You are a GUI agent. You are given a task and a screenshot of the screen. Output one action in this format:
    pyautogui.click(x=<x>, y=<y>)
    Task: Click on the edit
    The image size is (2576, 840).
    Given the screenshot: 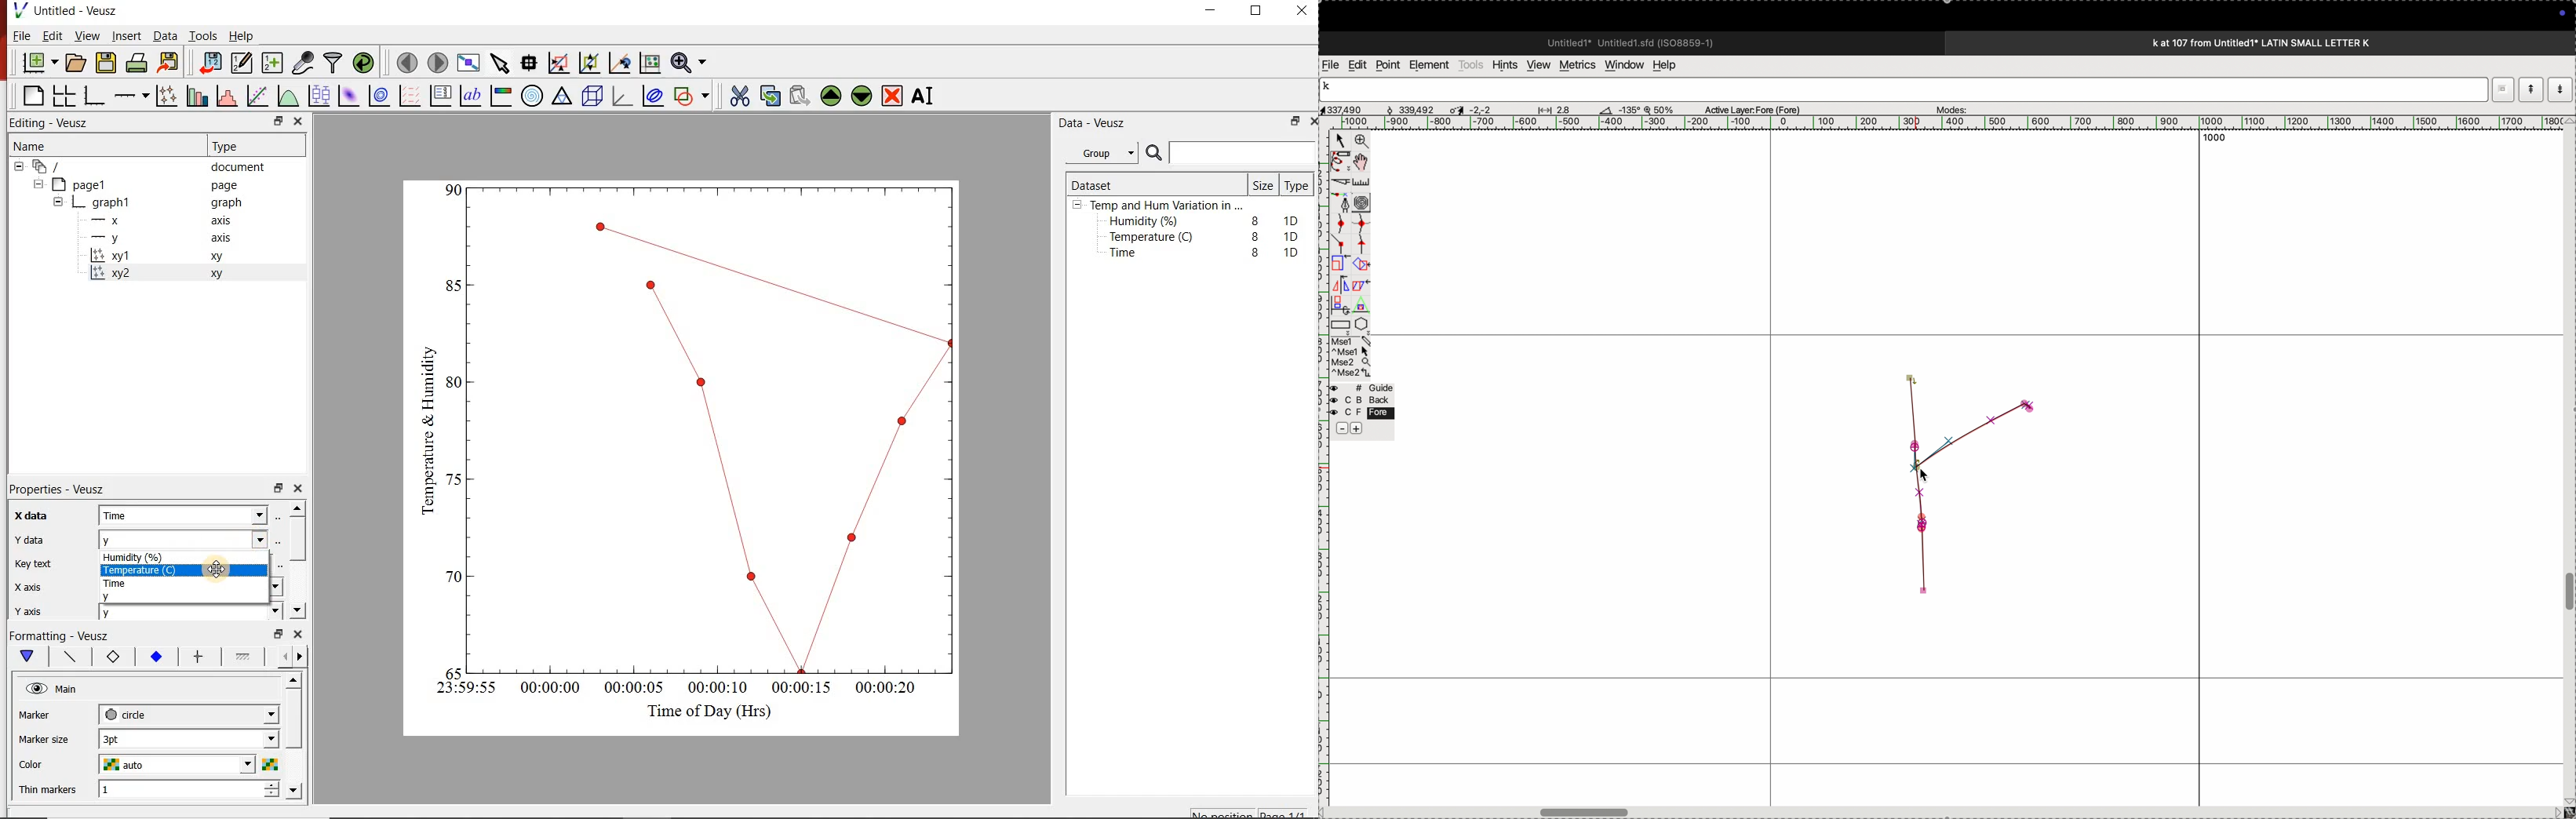 What is the action you would take?
    pyautogui.click(x=1357, y=64)
    